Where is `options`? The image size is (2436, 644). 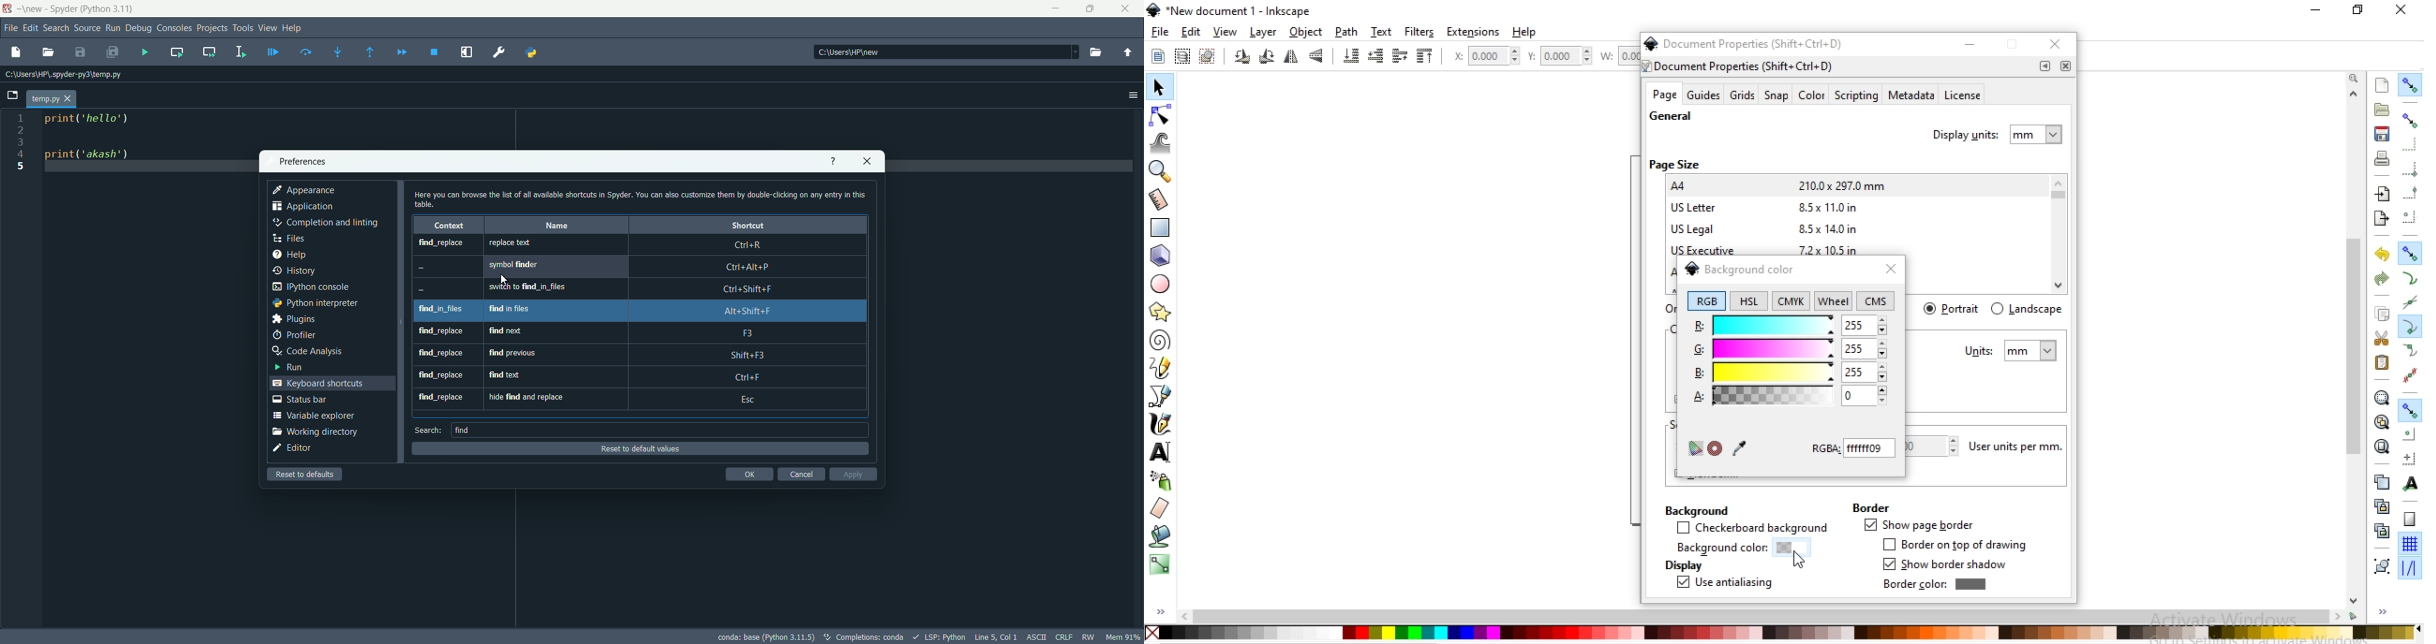
options is located at coordinates (1132, 94).